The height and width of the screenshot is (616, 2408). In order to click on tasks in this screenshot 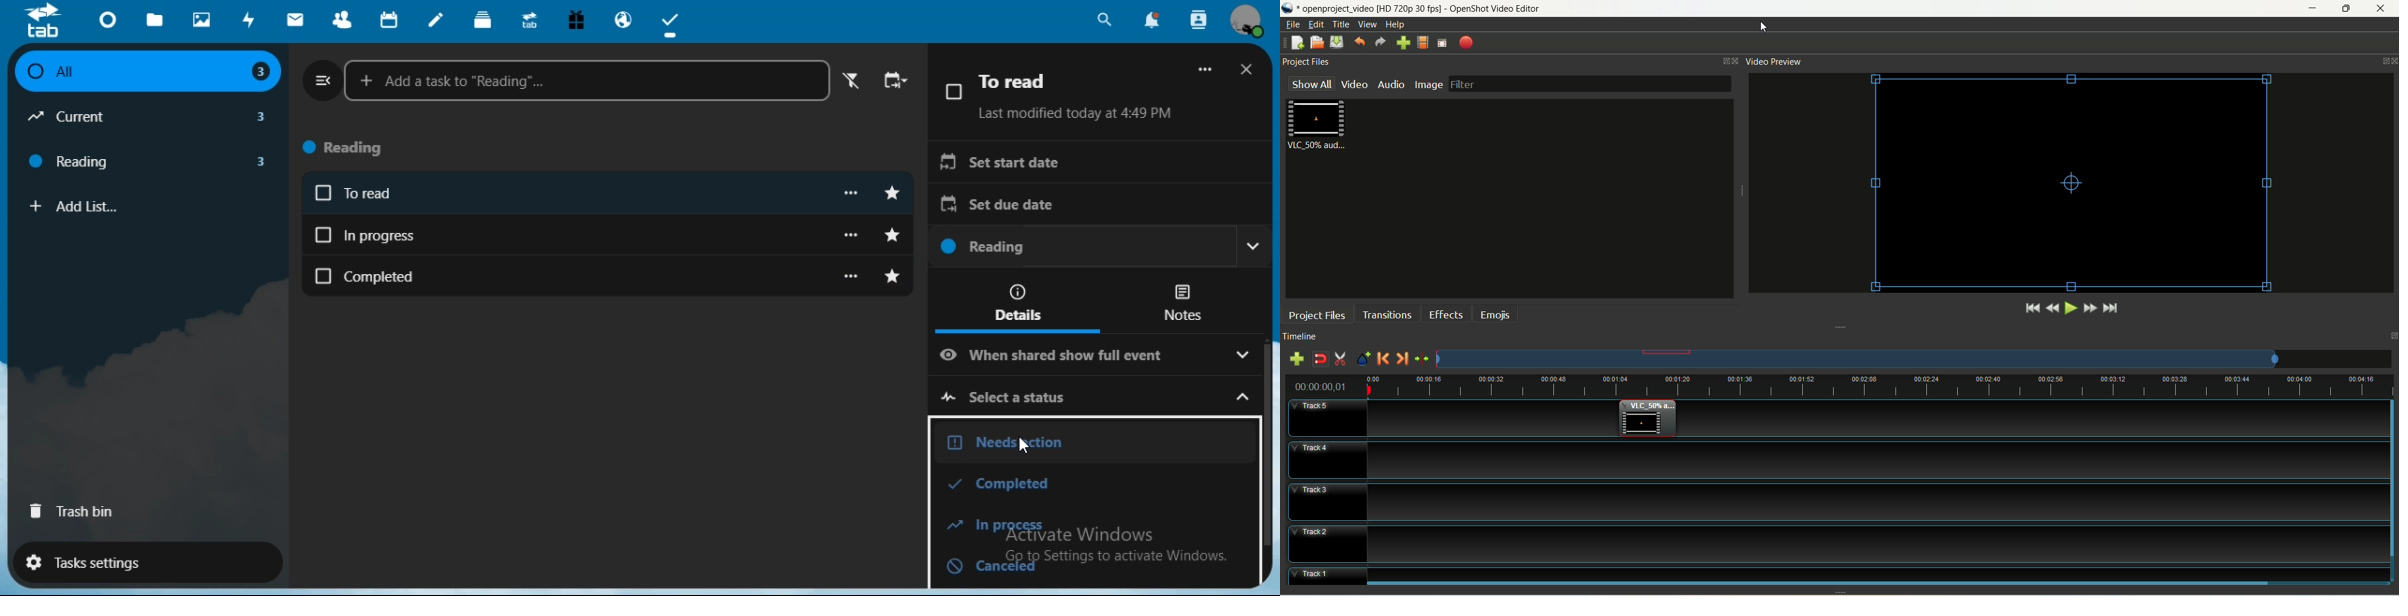, I will do `click(672, 22)`.